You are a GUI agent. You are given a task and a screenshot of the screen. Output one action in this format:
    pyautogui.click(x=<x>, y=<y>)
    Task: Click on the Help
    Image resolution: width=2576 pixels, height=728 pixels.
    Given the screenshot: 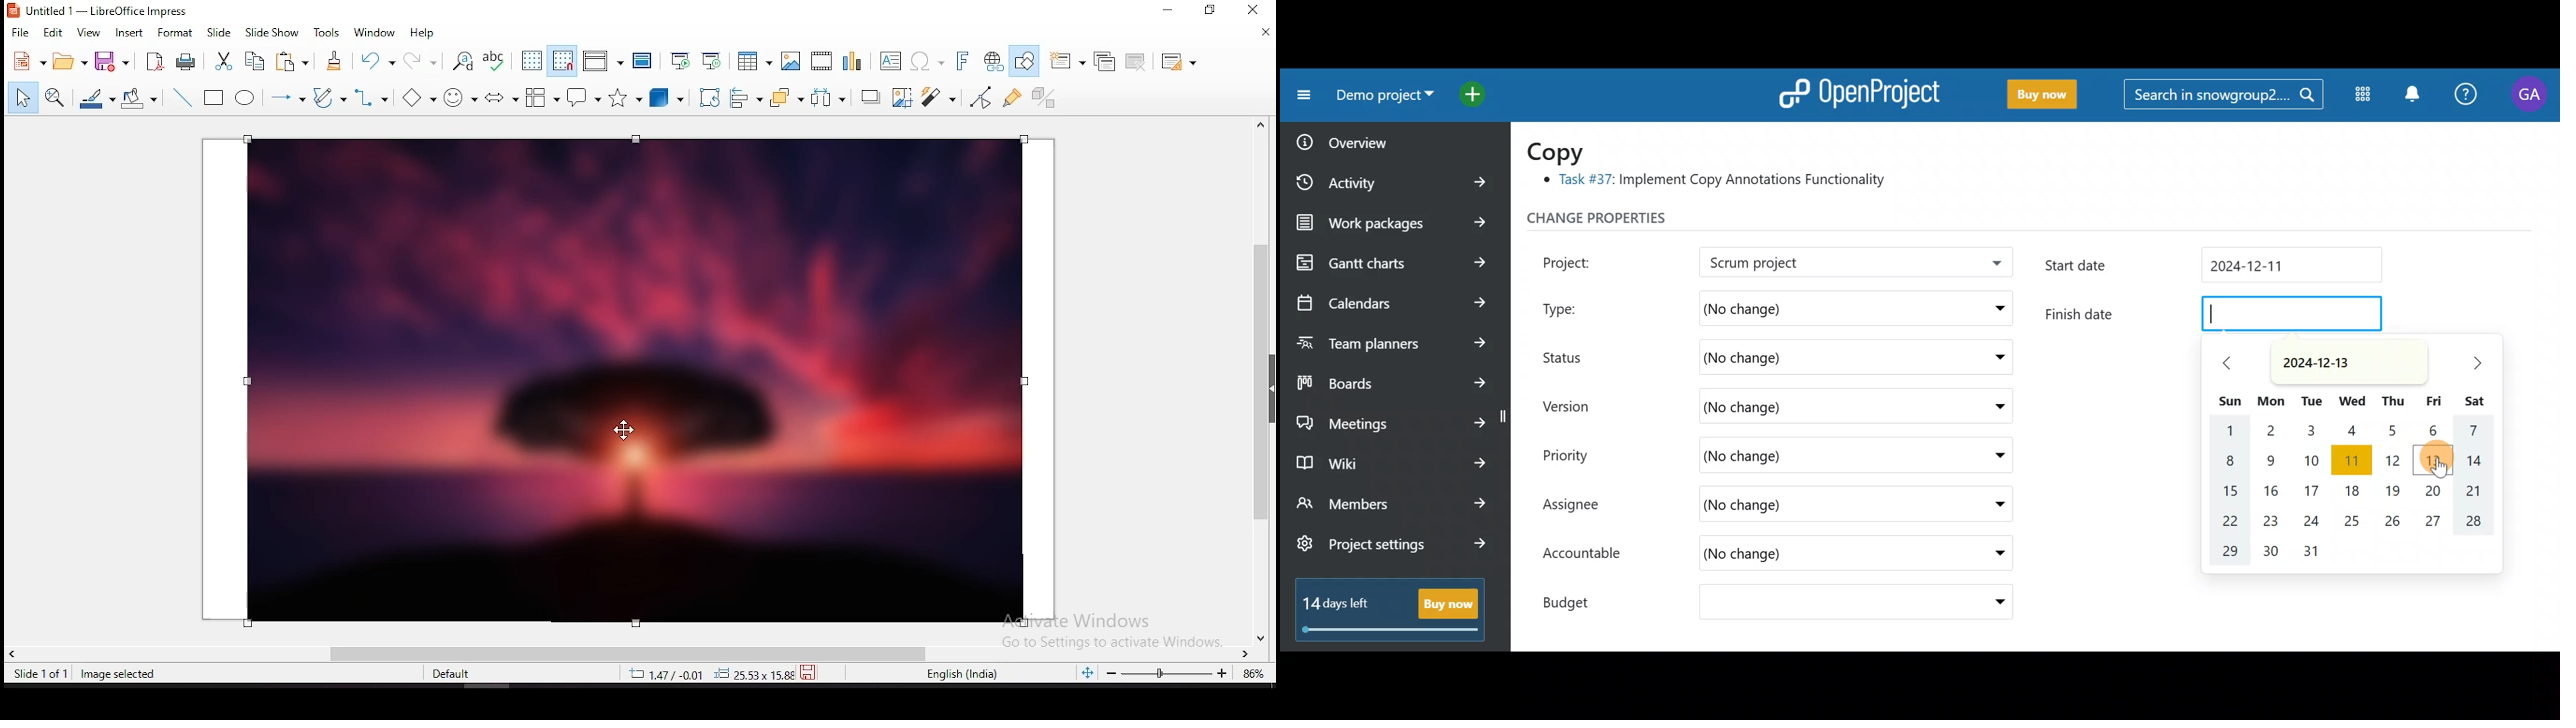 What is the action you would take?
    pyautogui.click(x=2467, y=96)
    